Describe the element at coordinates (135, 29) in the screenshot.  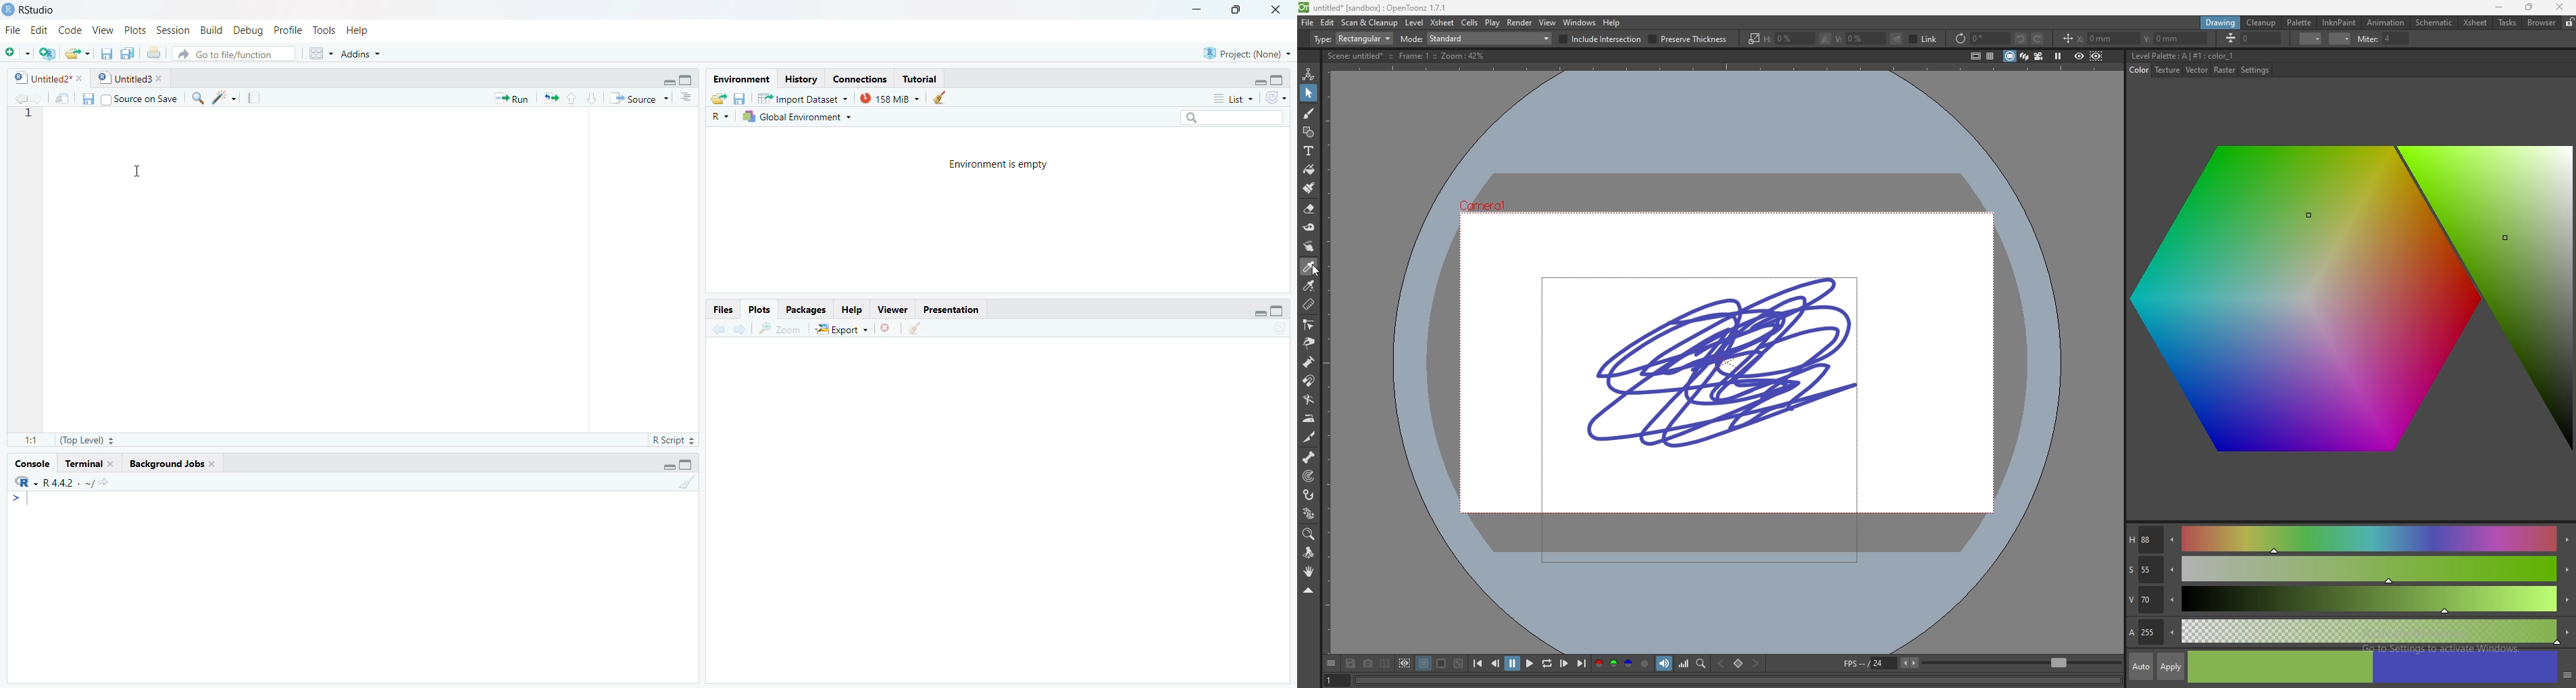
I see `Plots` at that location.